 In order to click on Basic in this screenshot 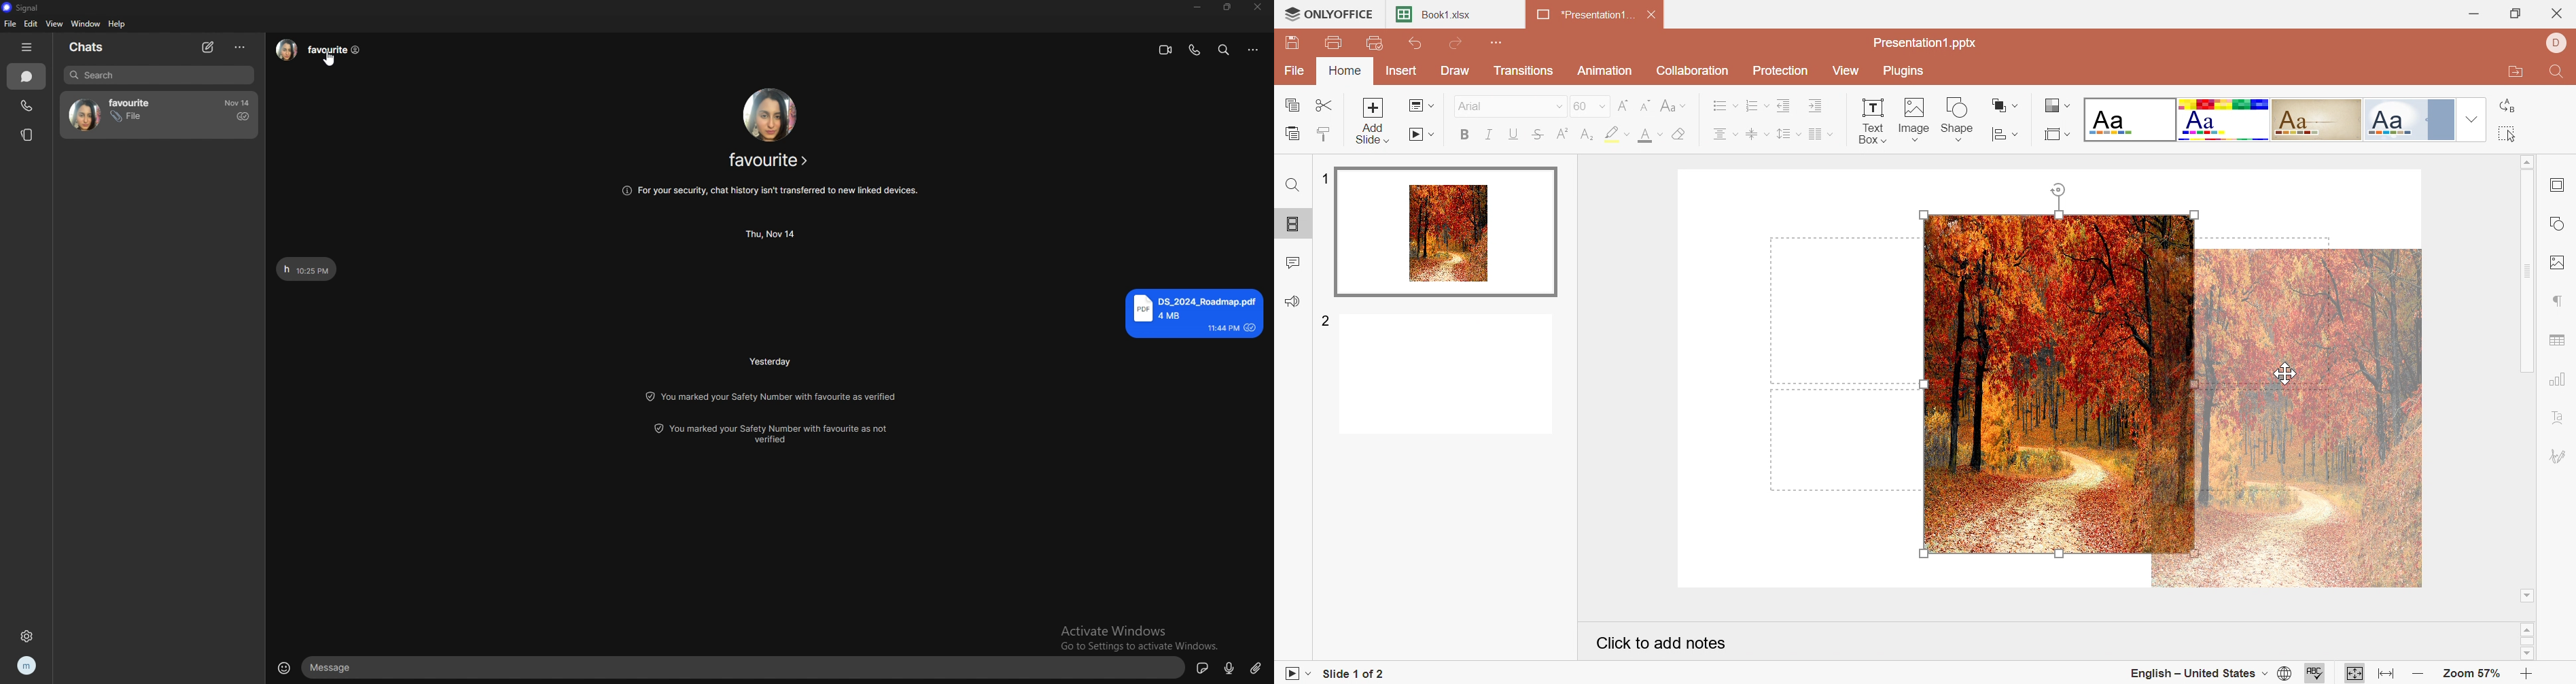, I will do `click(2224, 121)`.